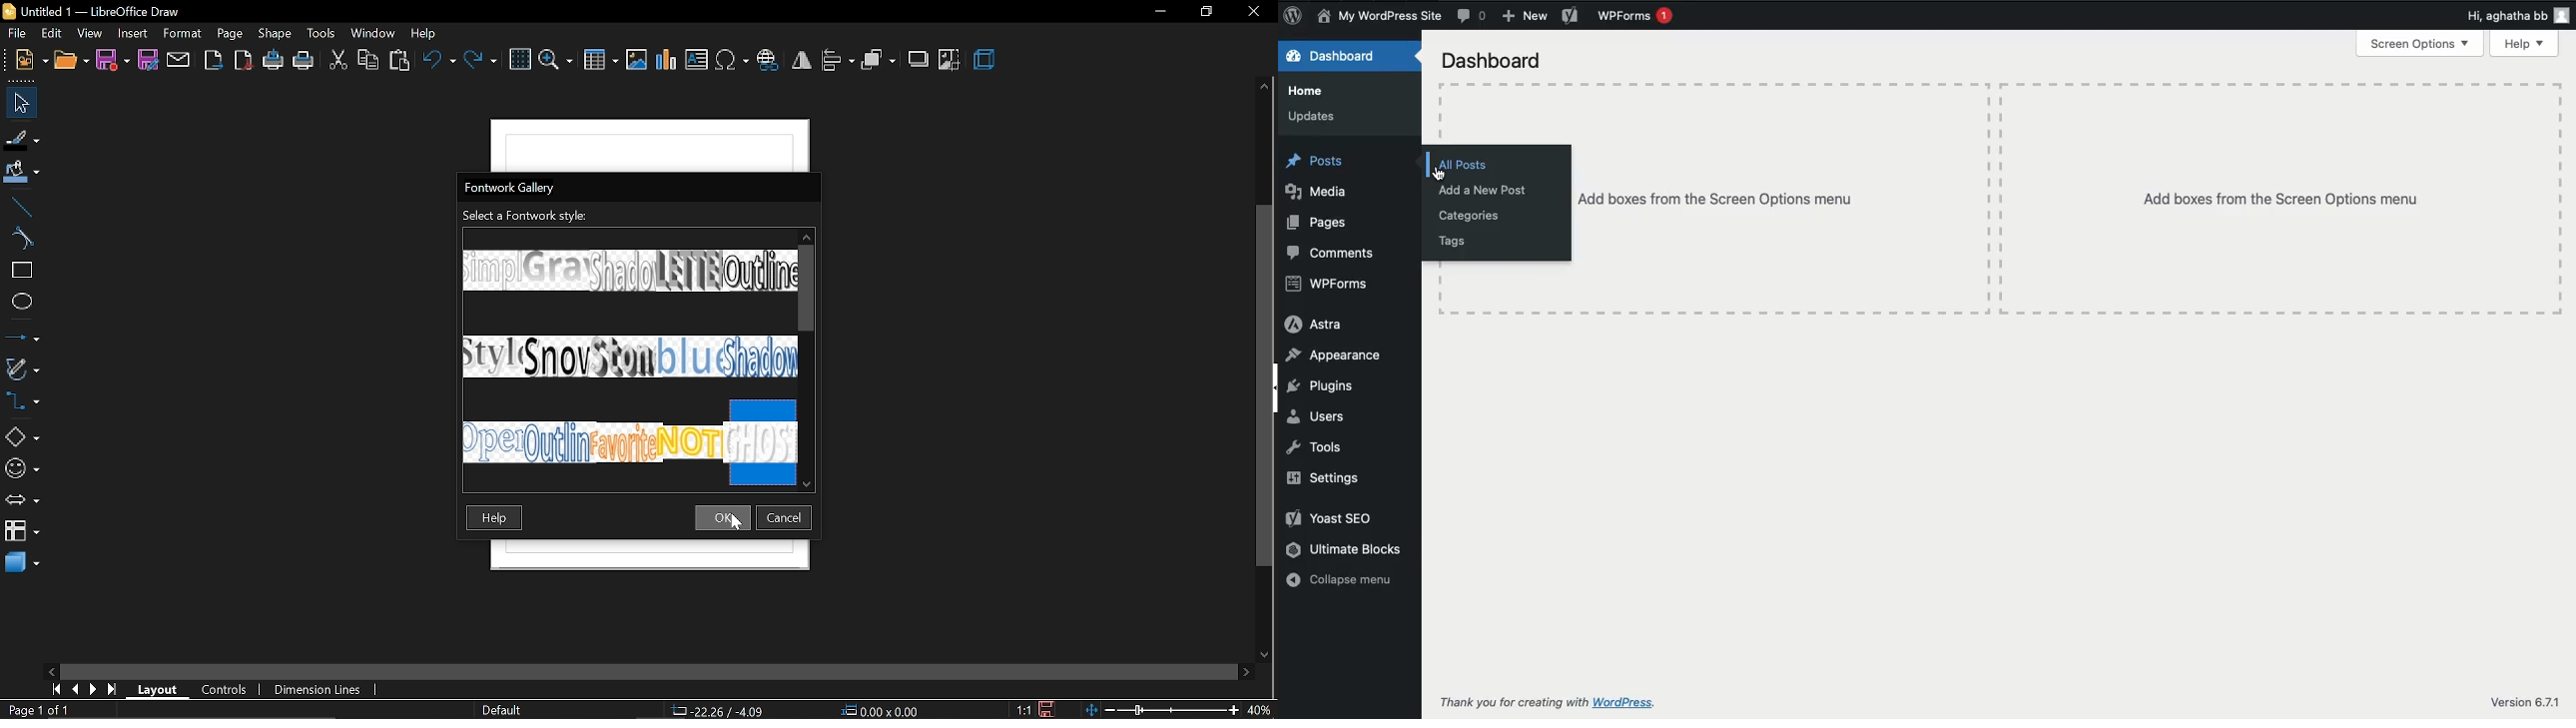 The image size is (2576, 728). What do you see at coordinates (103, 11) in the screenshot?
I see `Untitled 1 — LibreOffice Draw` at bounding box center [103, 11].